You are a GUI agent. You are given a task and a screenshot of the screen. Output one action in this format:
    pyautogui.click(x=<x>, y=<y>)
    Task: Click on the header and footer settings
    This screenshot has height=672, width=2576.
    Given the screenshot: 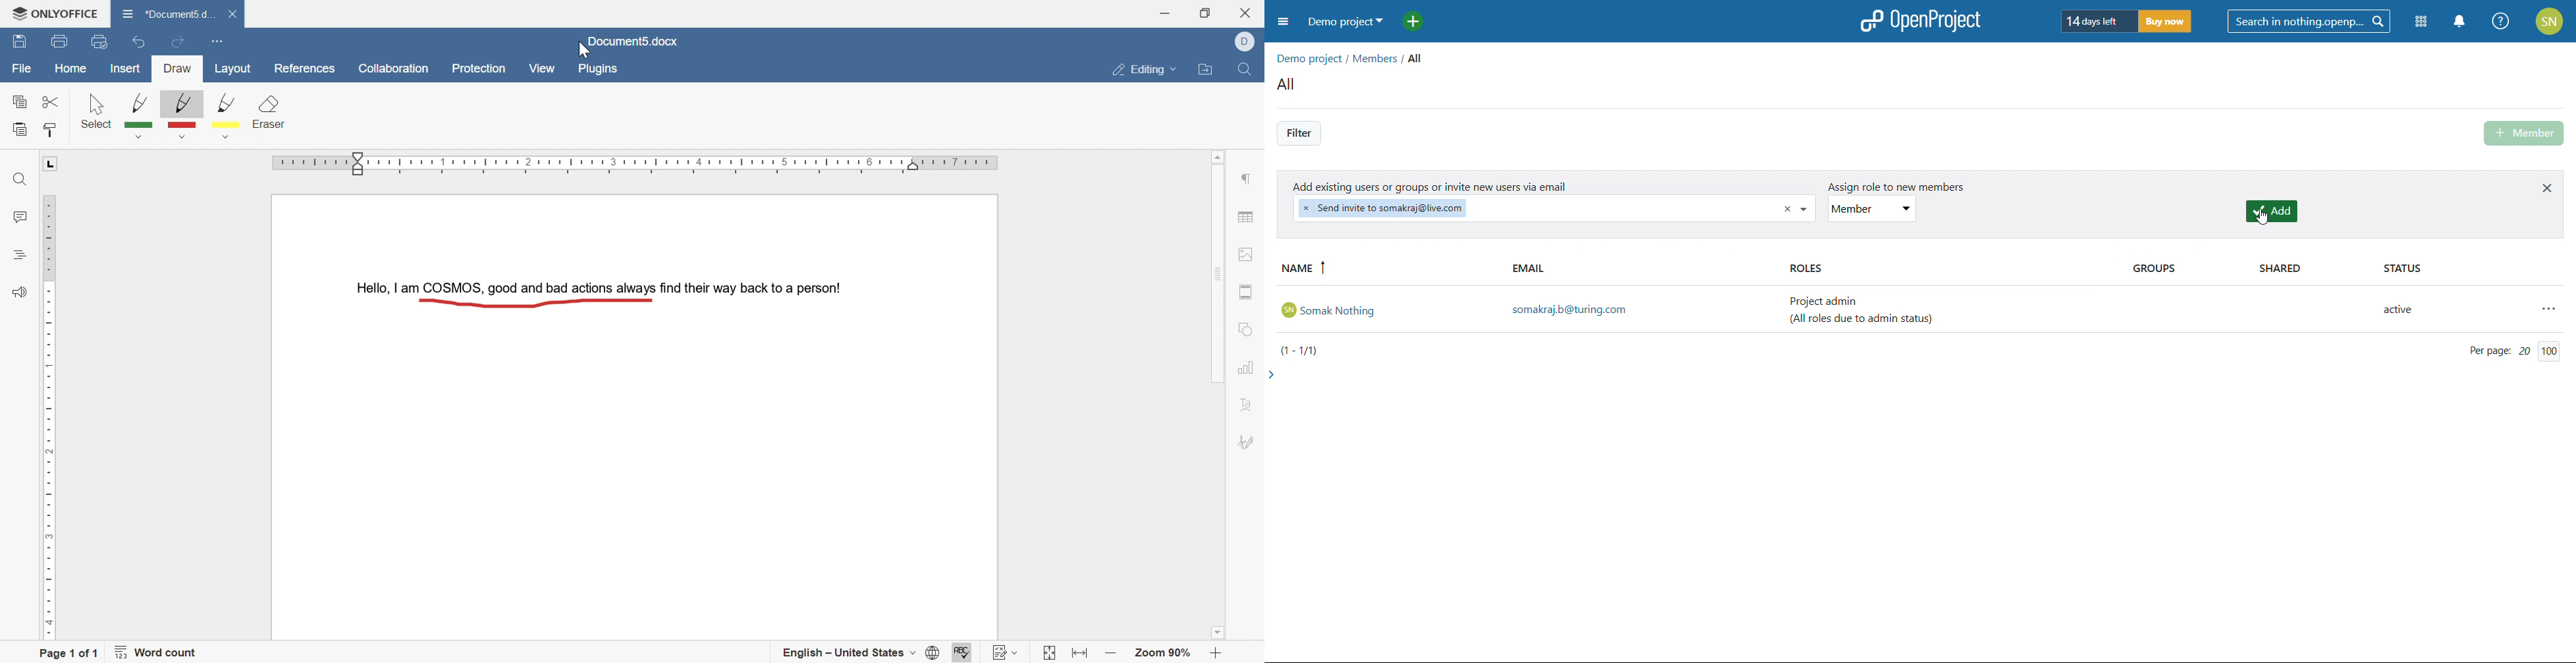 What is the action you would take?
    pyautogui.click(x=1246, y=293)
    